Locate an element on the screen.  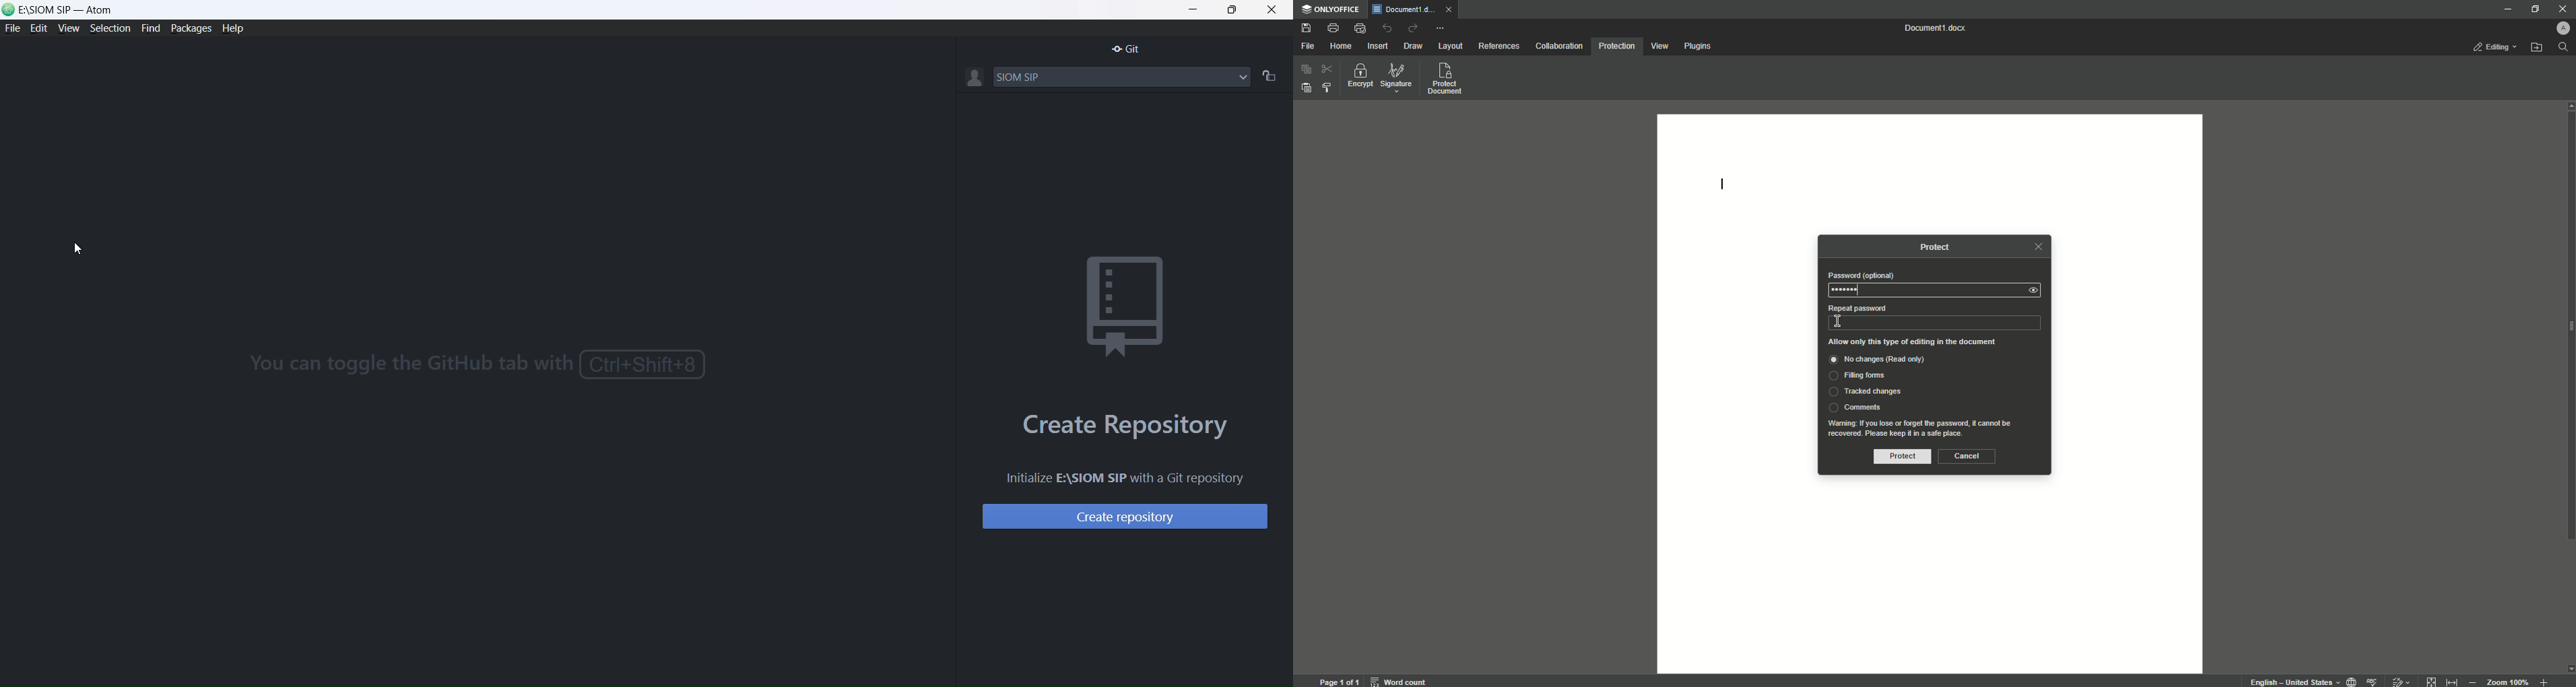
Tab 1 is located at coordinates (1405, 10).